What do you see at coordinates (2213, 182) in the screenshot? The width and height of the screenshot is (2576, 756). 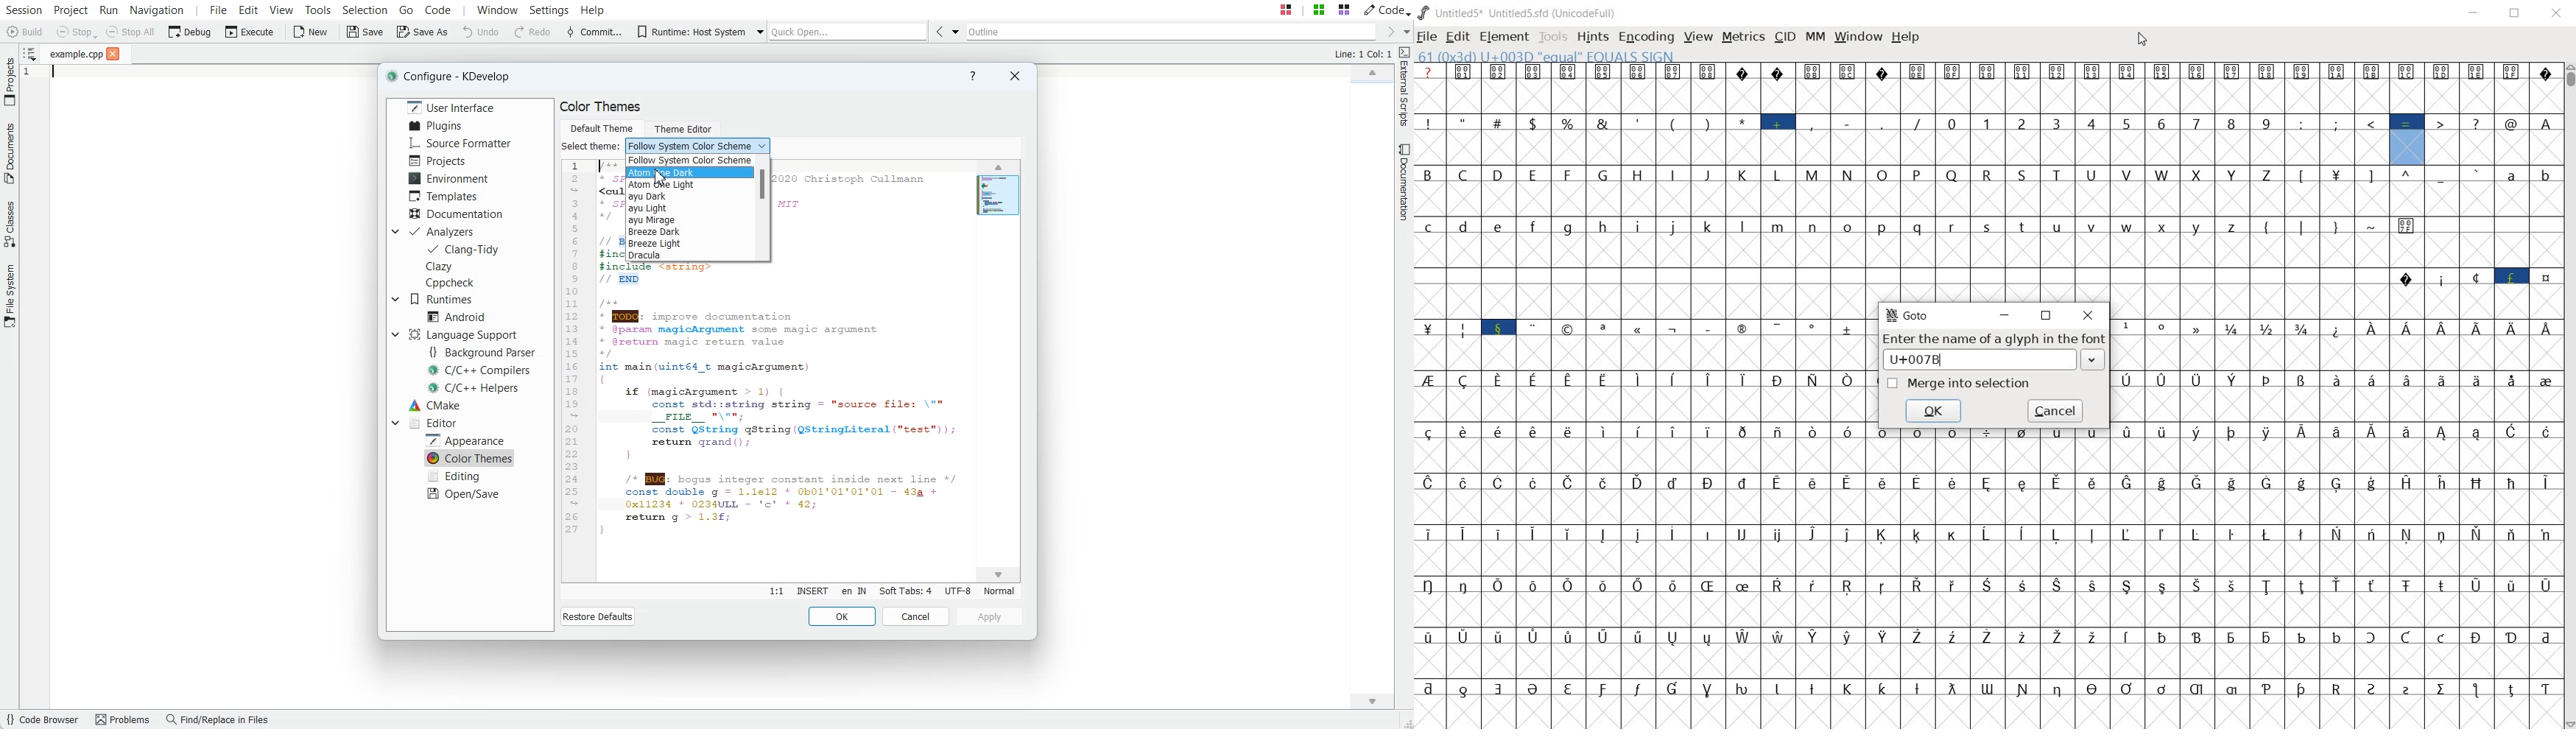 I see `glyph characters` at bounding box center [2213, 182].